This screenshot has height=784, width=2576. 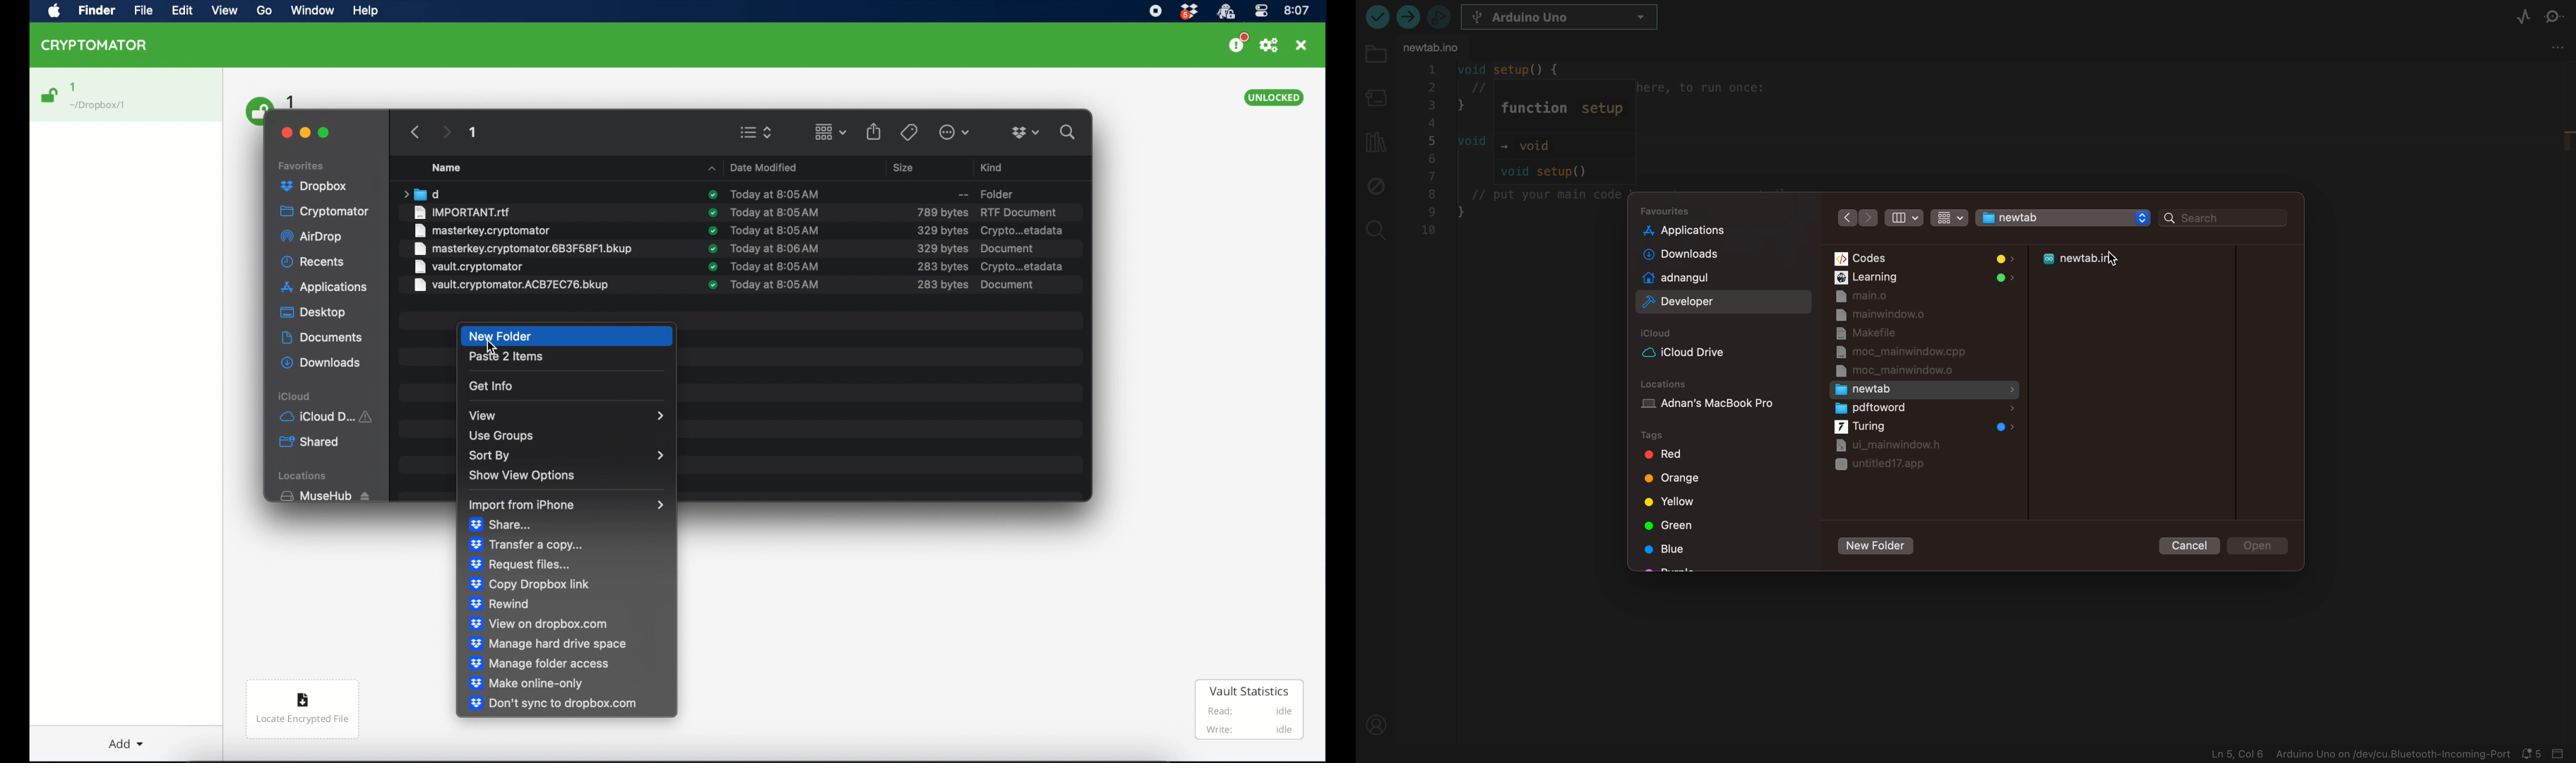 What do you see at coordinates (2123, 261) in the screenshot?
I see `cursor` at bounding box center [2123, 261].